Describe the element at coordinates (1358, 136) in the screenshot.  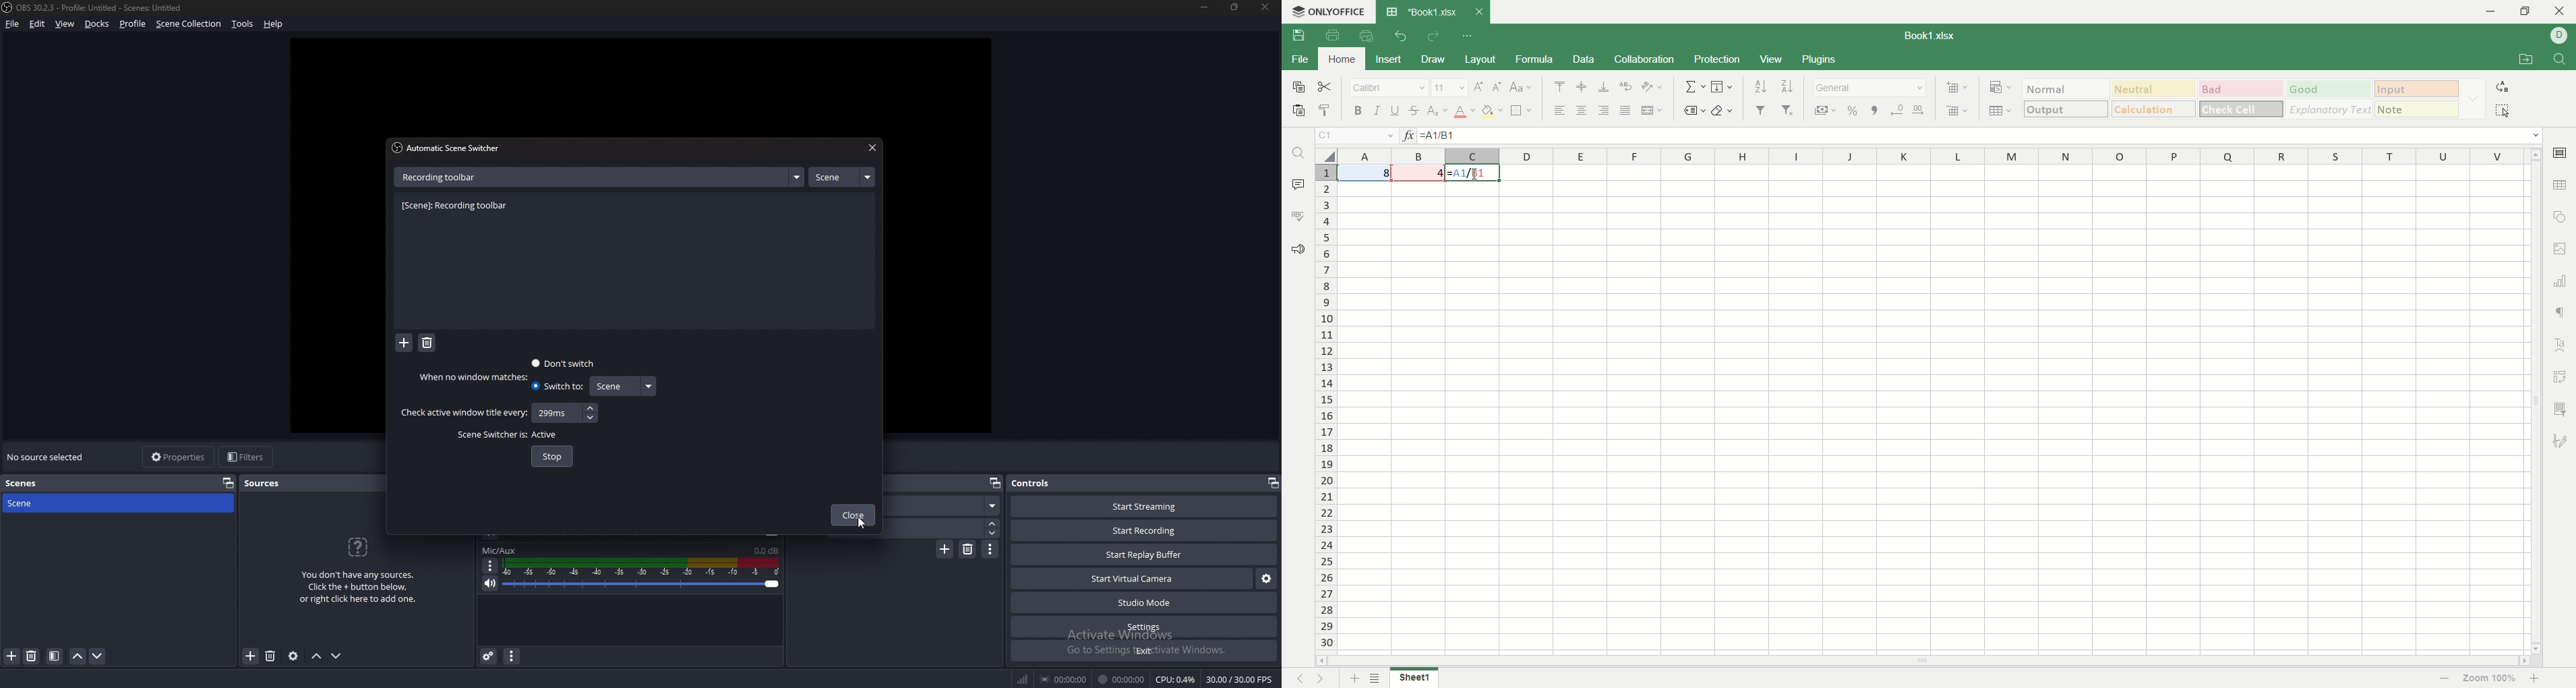
I see `active cell position` at that location.